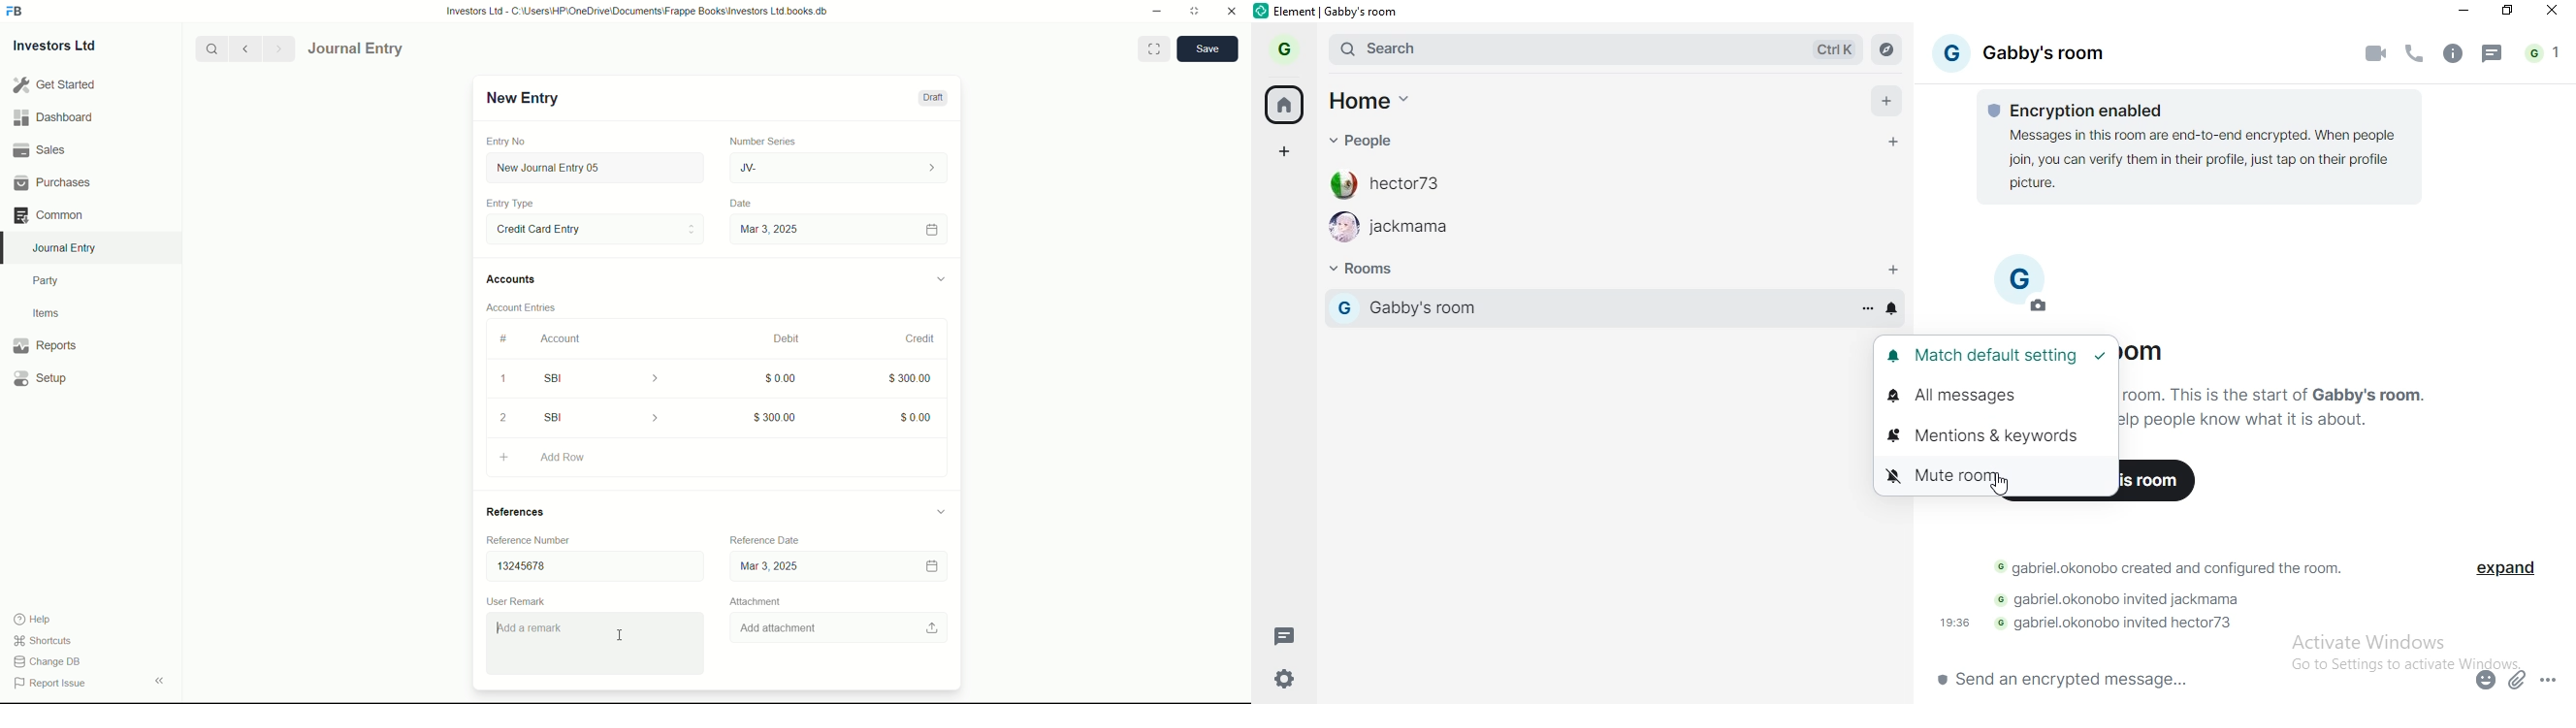 Image resolution: width=2576 pixels, height=728 pixels. I want to click on $0.00, so click(917, 415).